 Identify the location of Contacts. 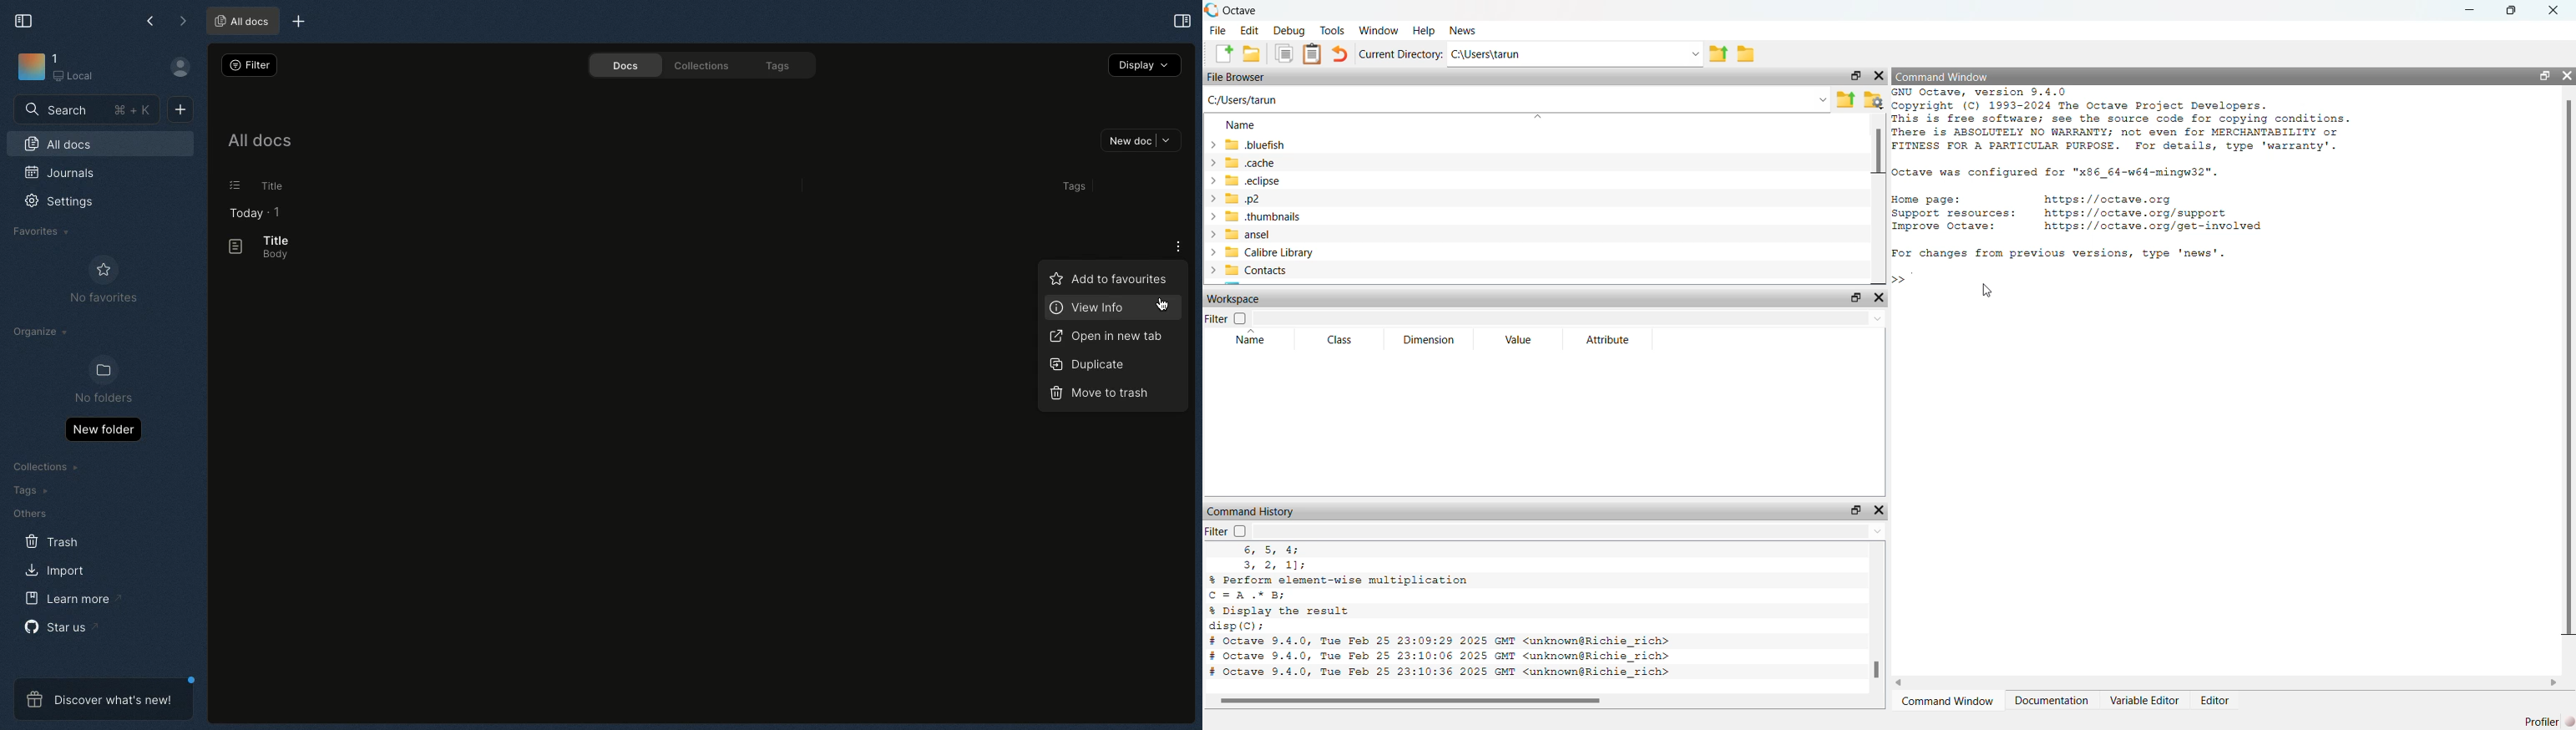
(1250, 271).